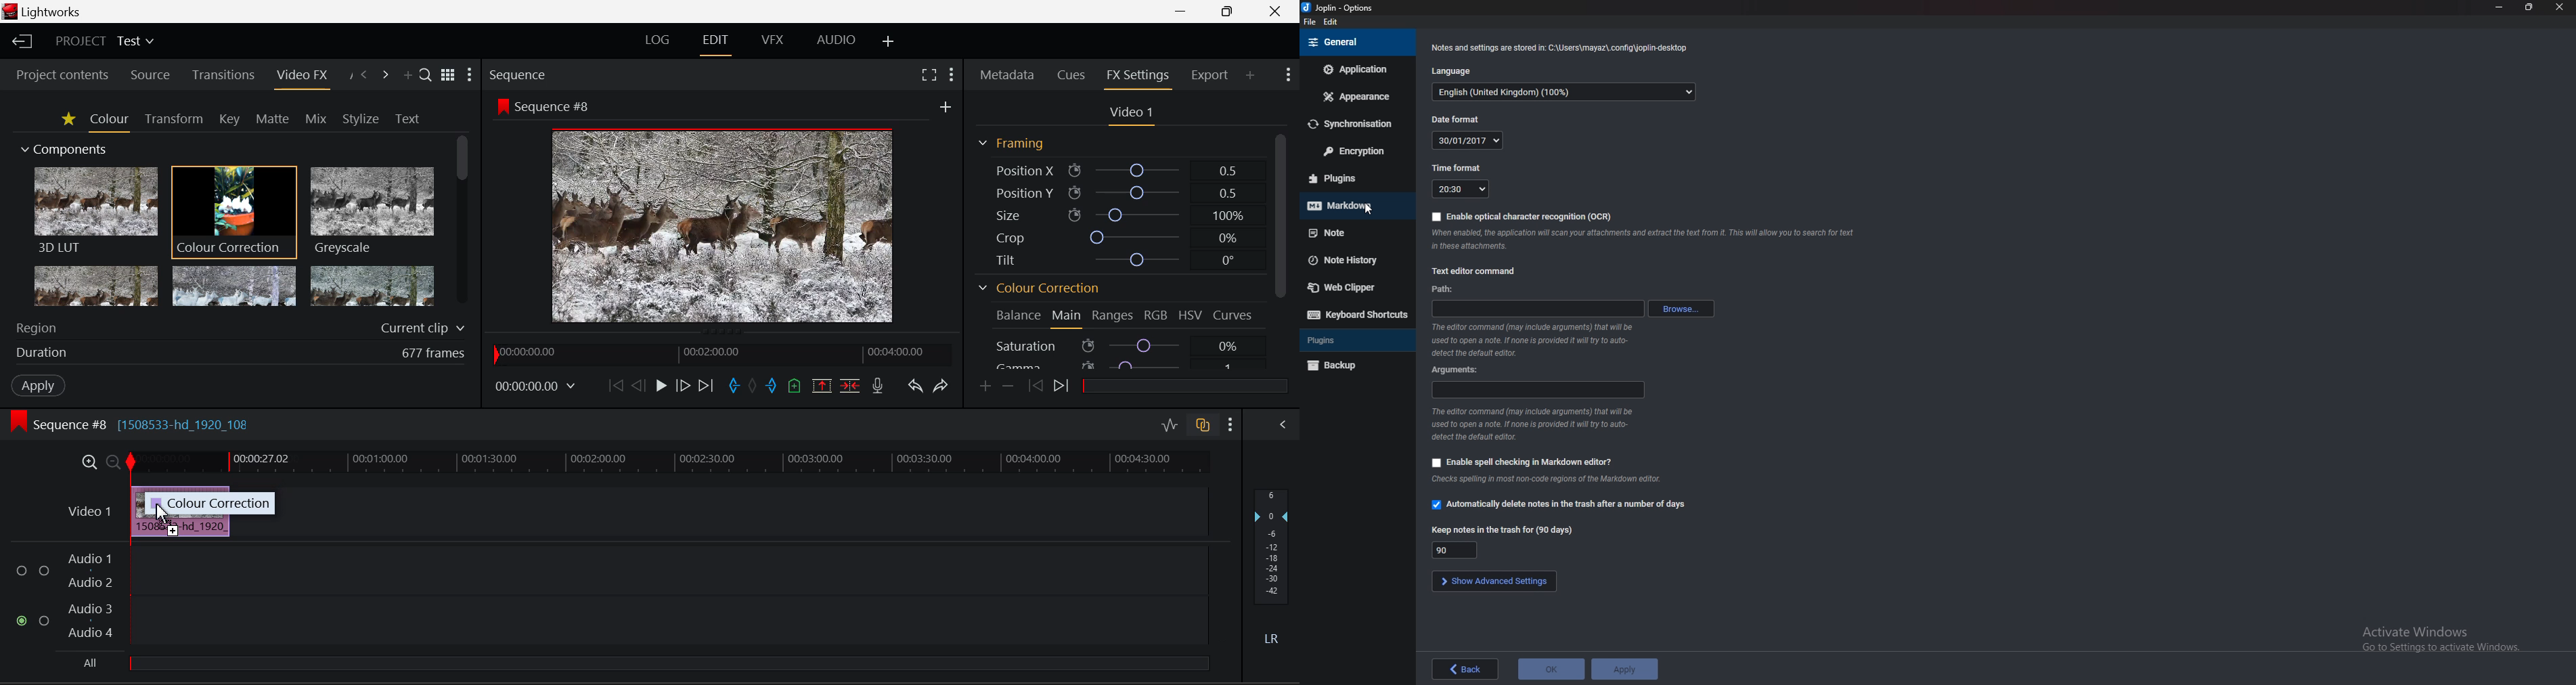  What do you see at coordinates (1067, 318) in the screenshot?
I see `Main Tab Open` at bounding box center [1067, 318].